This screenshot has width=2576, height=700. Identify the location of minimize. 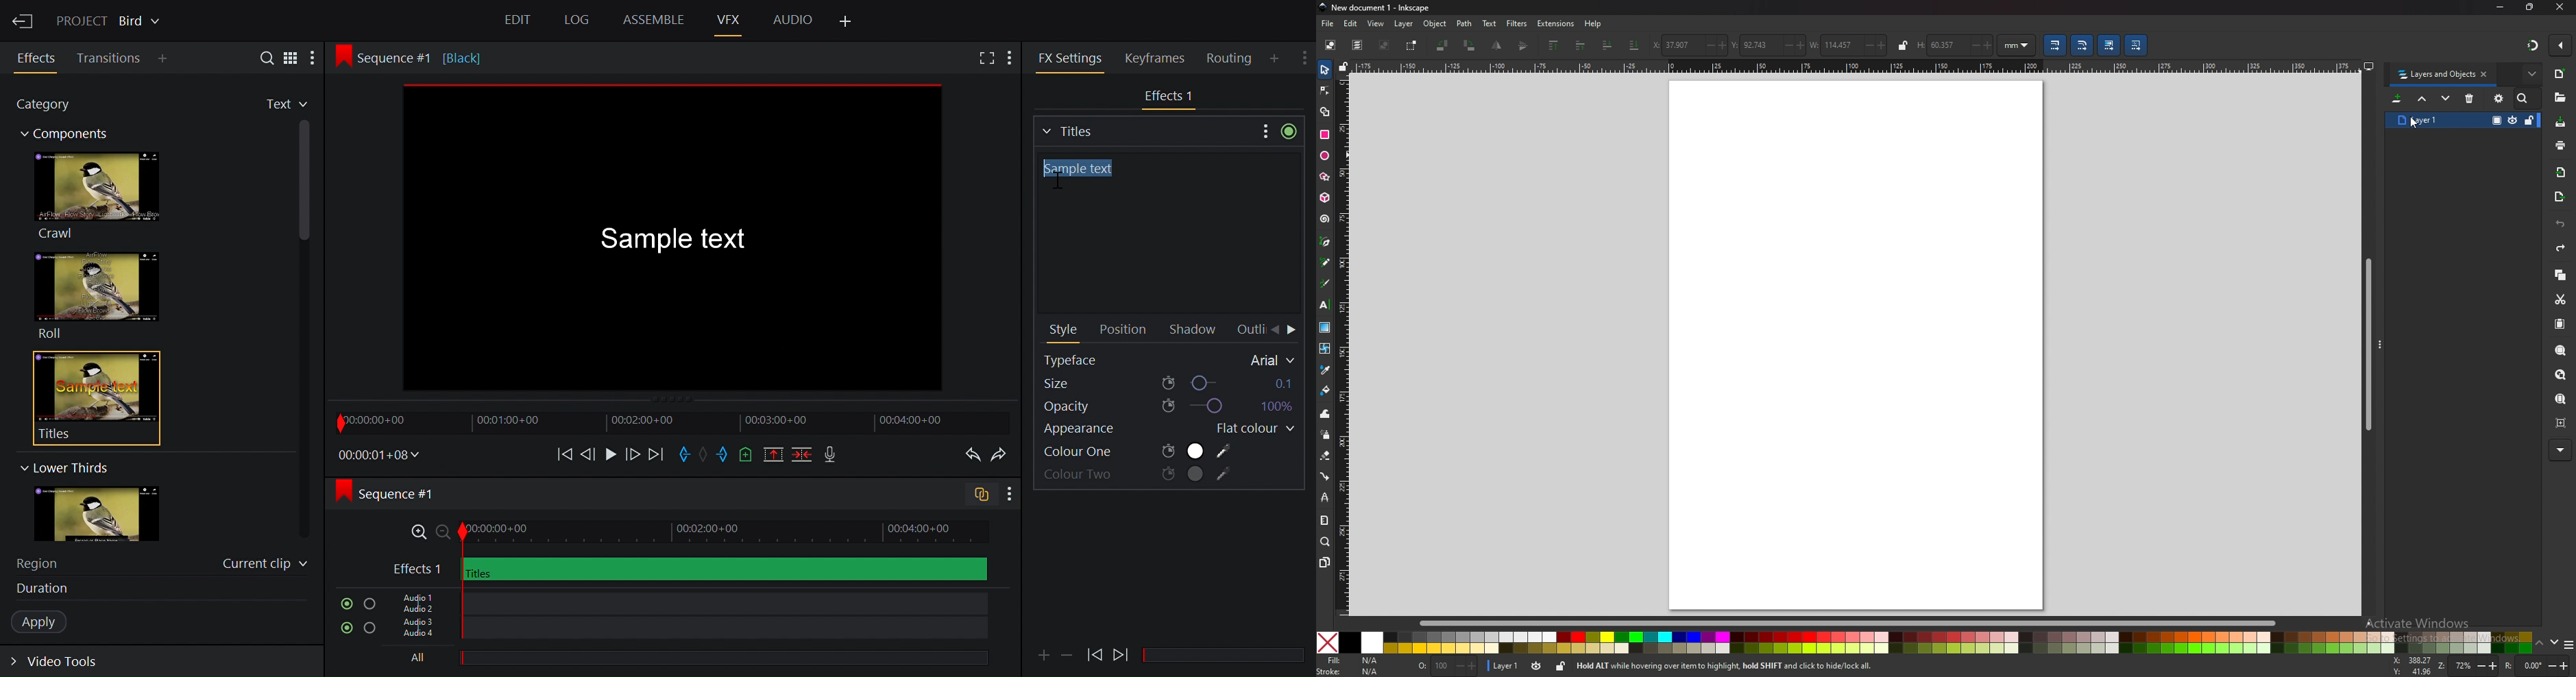
(2501, 7).